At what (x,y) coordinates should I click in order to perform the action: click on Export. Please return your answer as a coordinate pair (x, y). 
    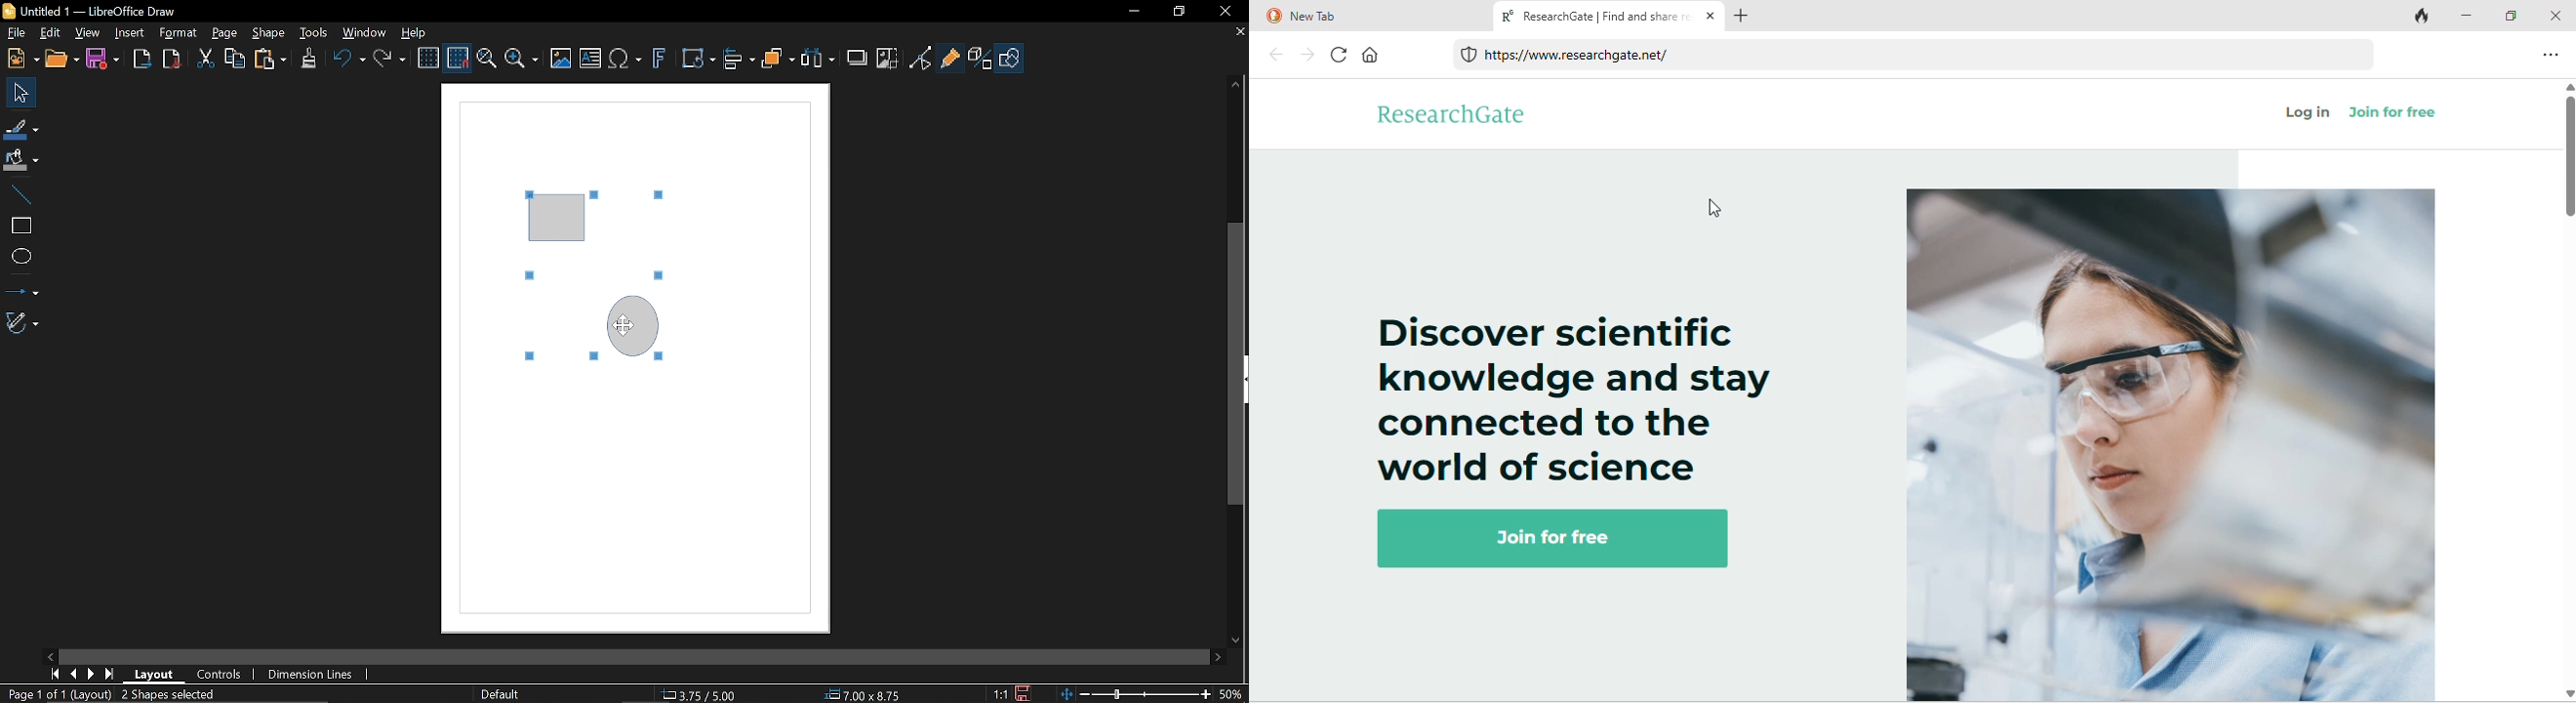
    Looking at the image, I should click on (141, 62).